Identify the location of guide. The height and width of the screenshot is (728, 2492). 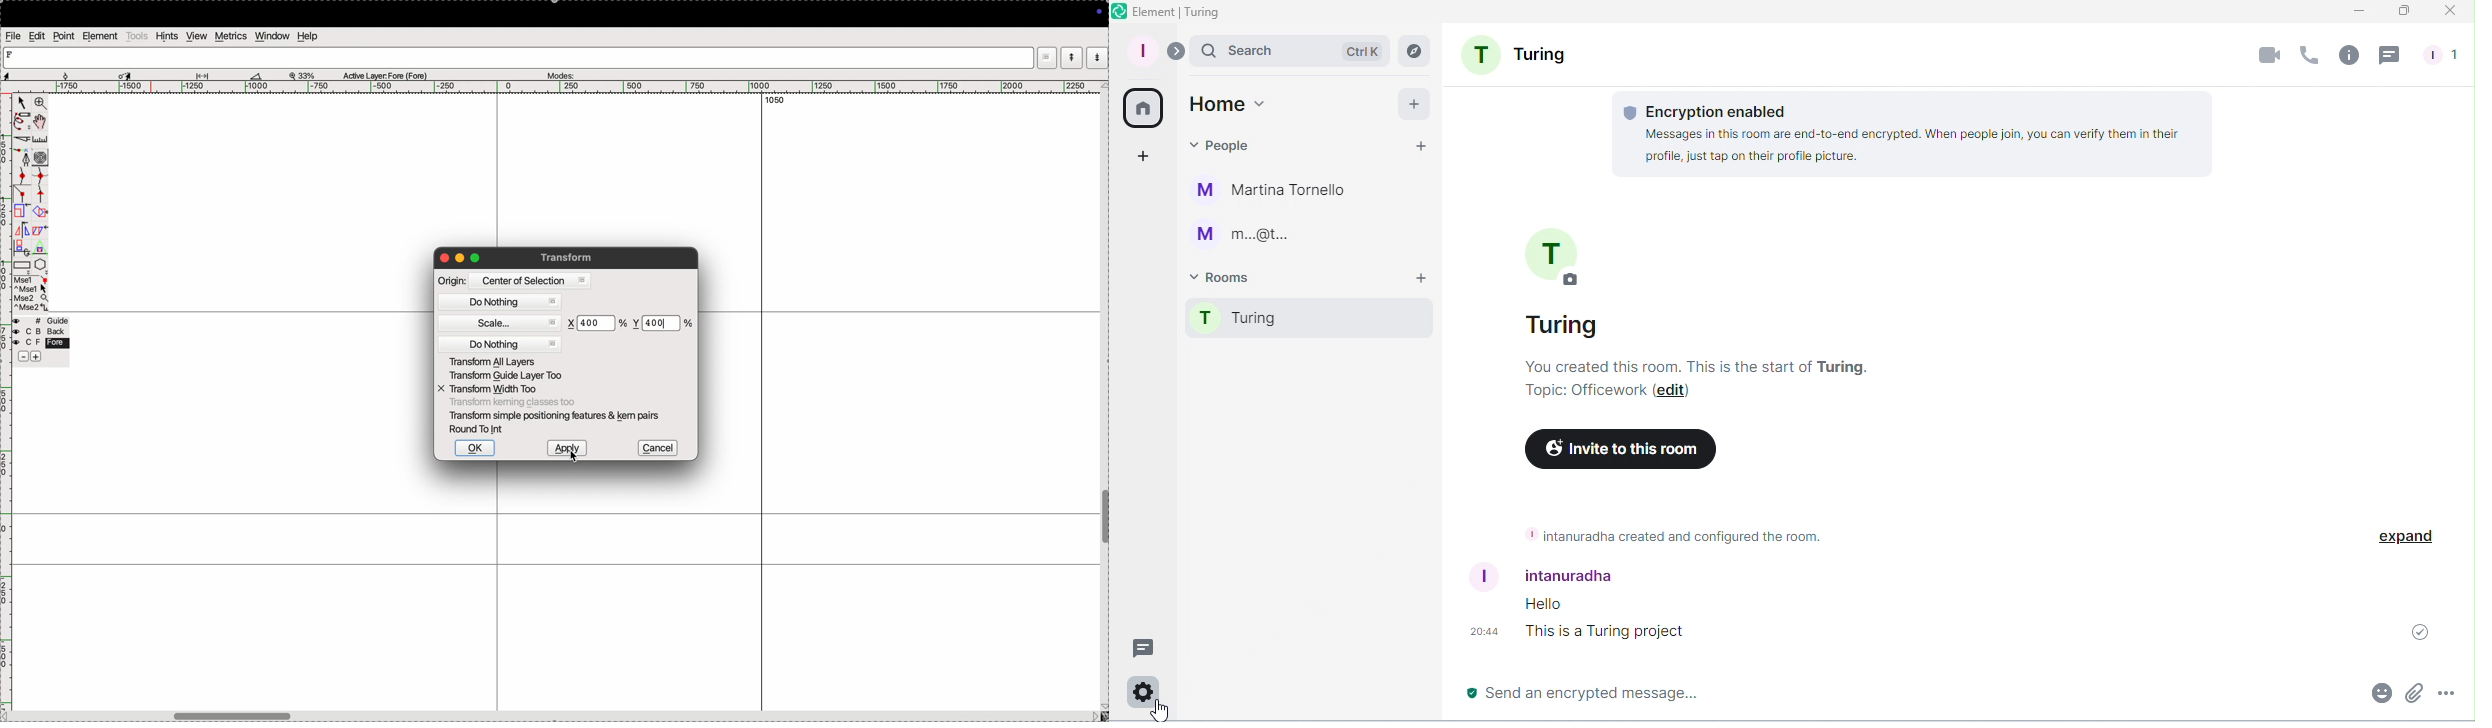
(43, 321).